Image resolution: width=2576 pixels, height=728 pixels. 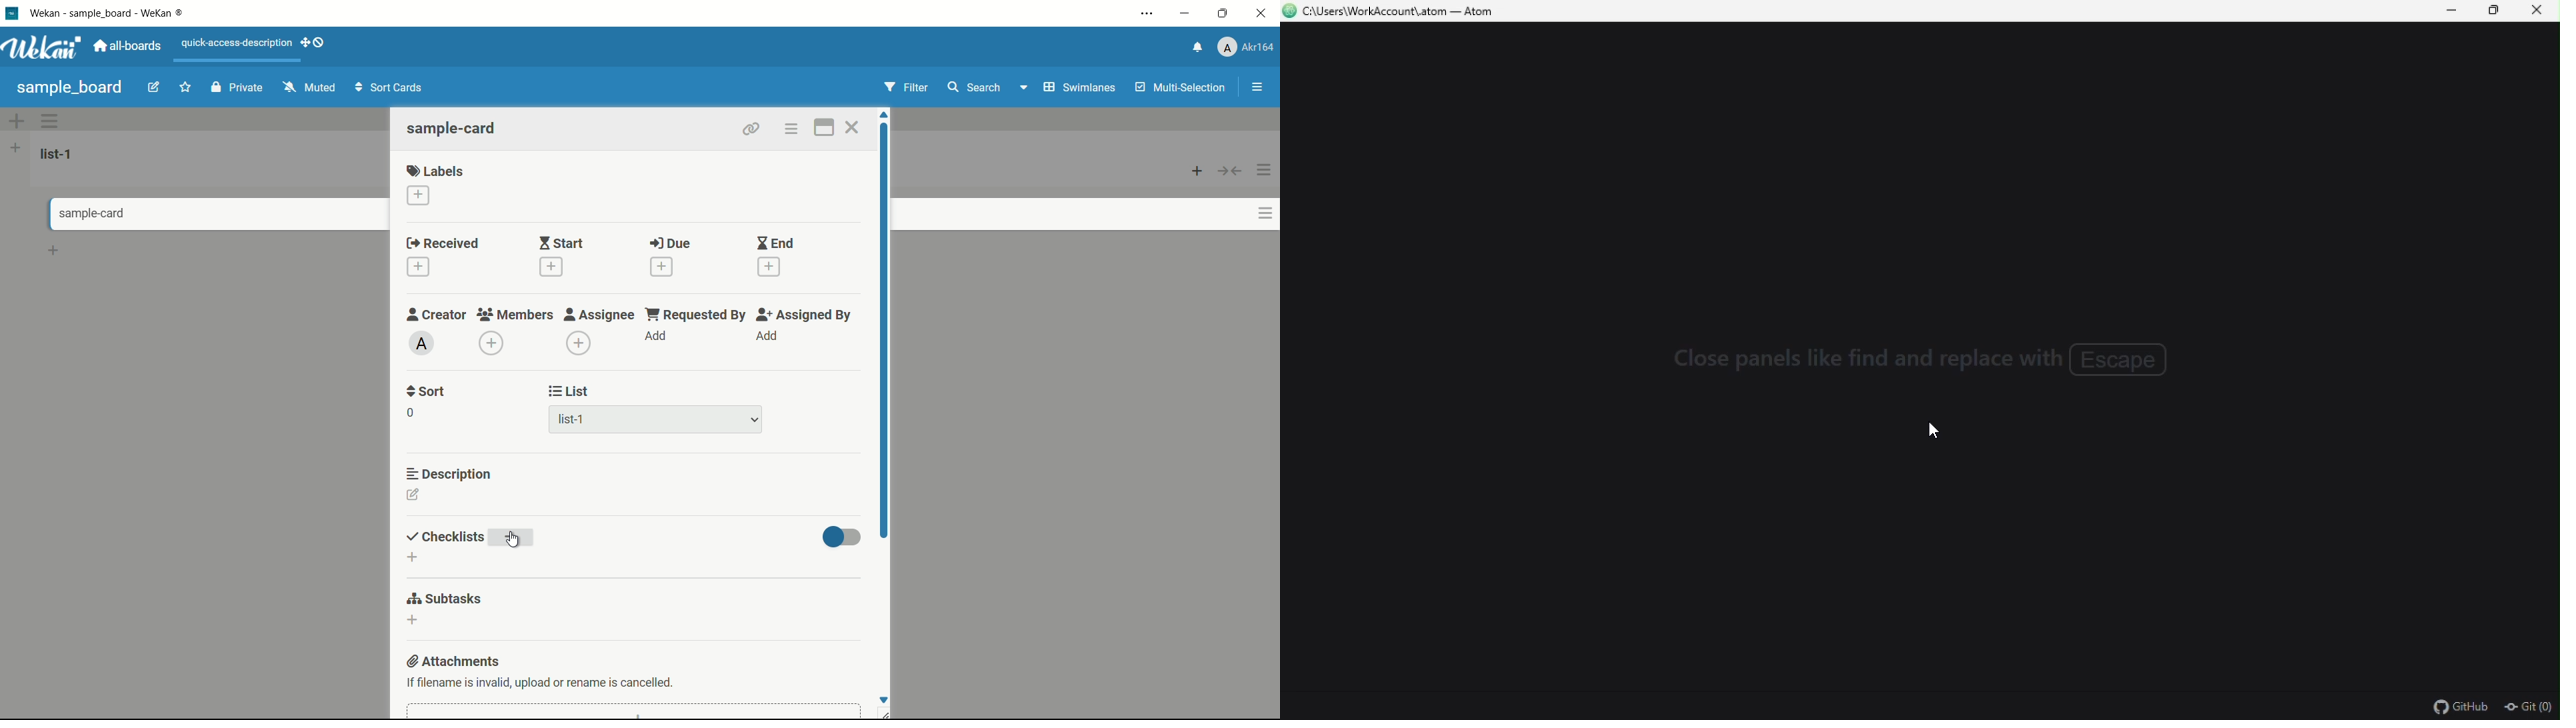 What do you see at coordinates (1182, 89) in the screenshot?
I see `multi selection` at bounding box center [1182, 89].